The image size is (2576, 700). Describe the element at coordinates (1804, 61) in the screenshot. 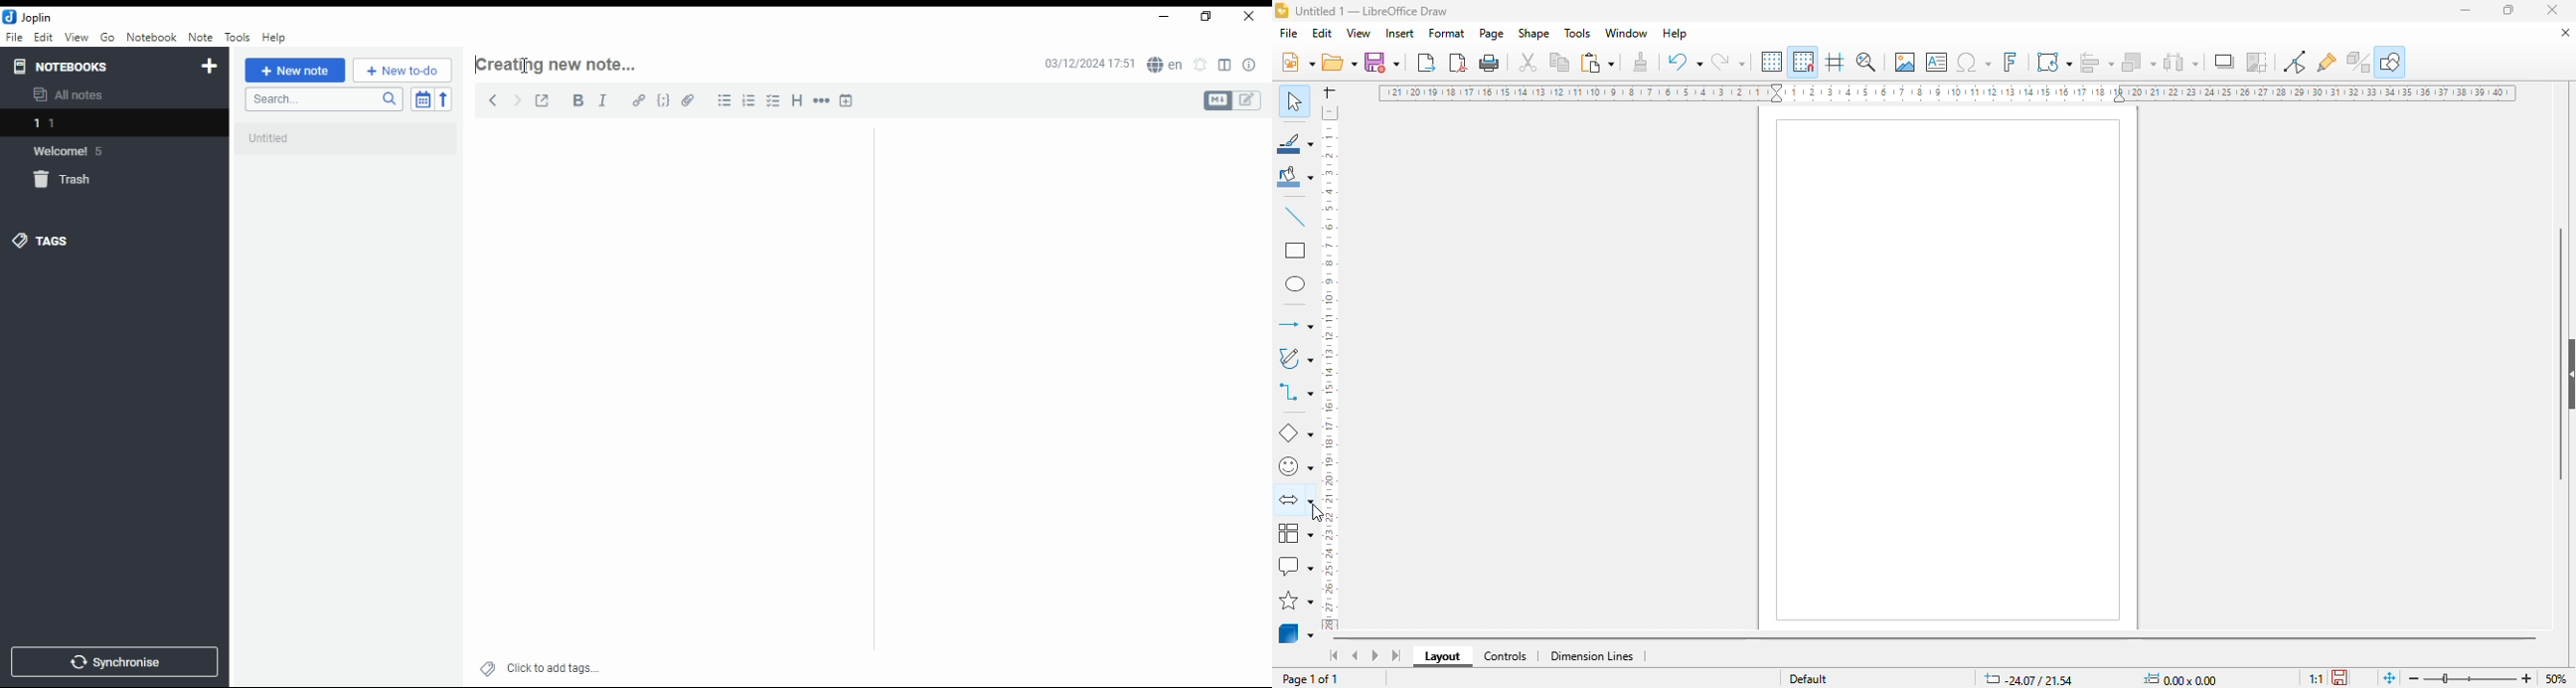

I see `snap to grid` at that location.